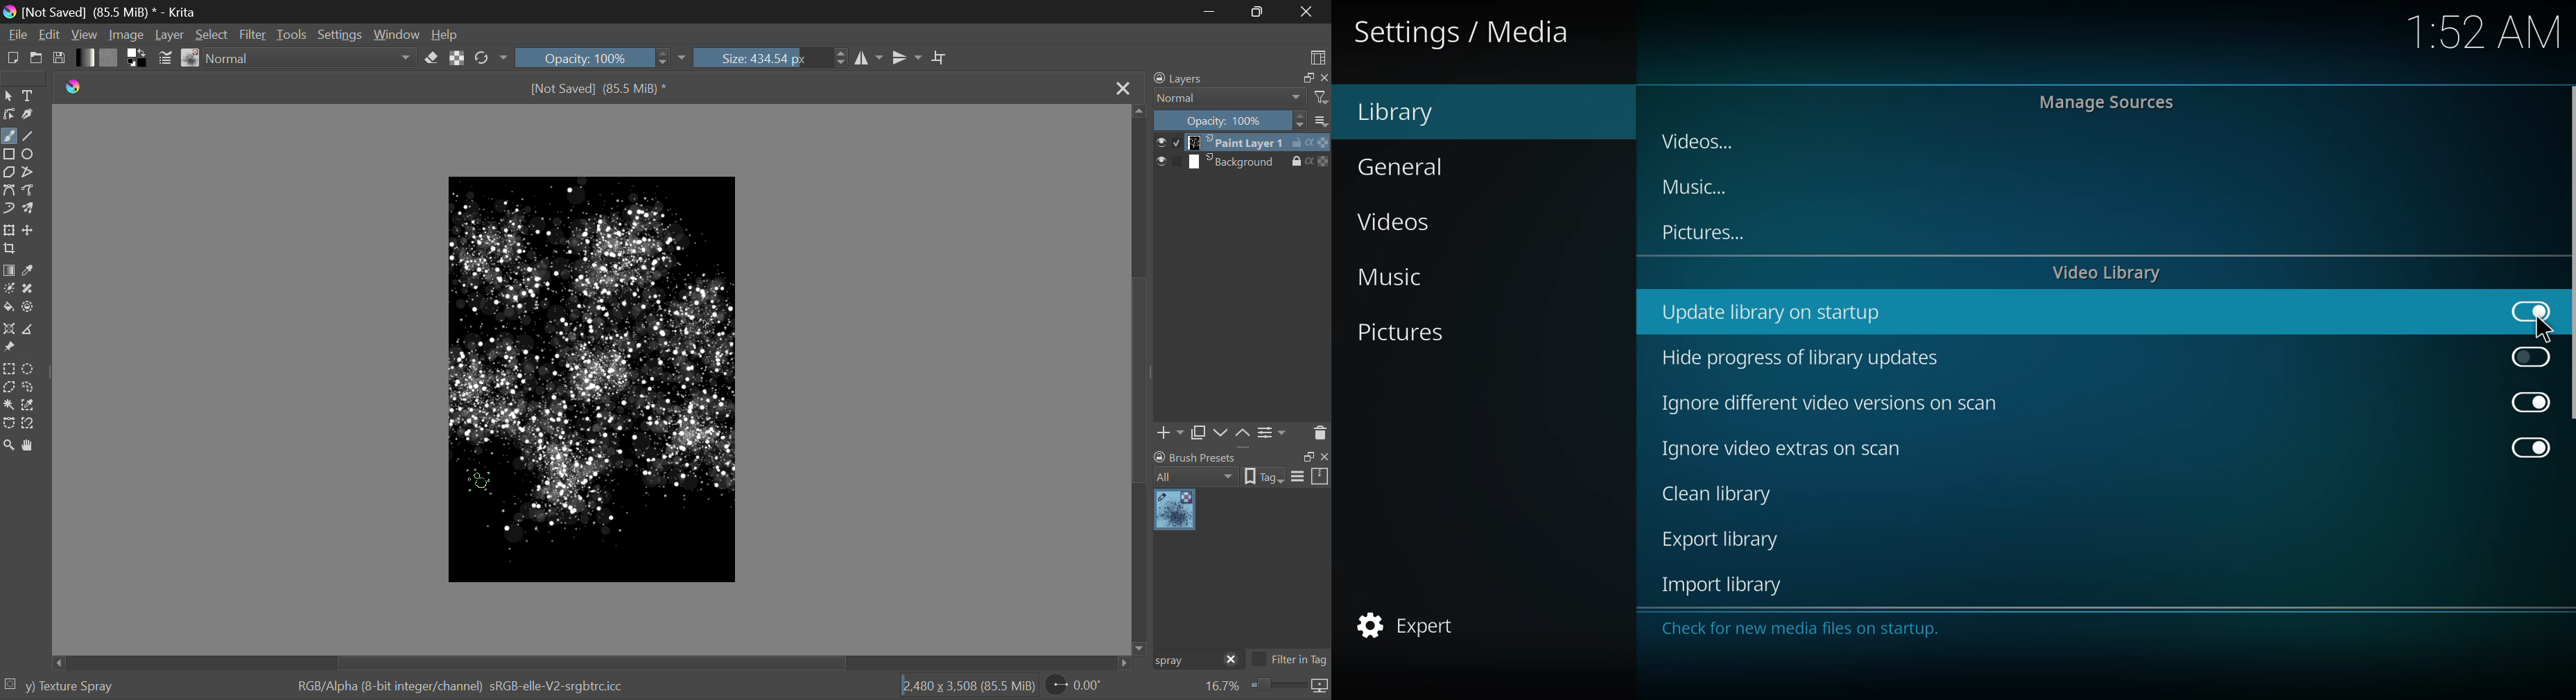 This screenshot has width=2576, height=700. I want to click on Scroll Bar, so click(595, 662).